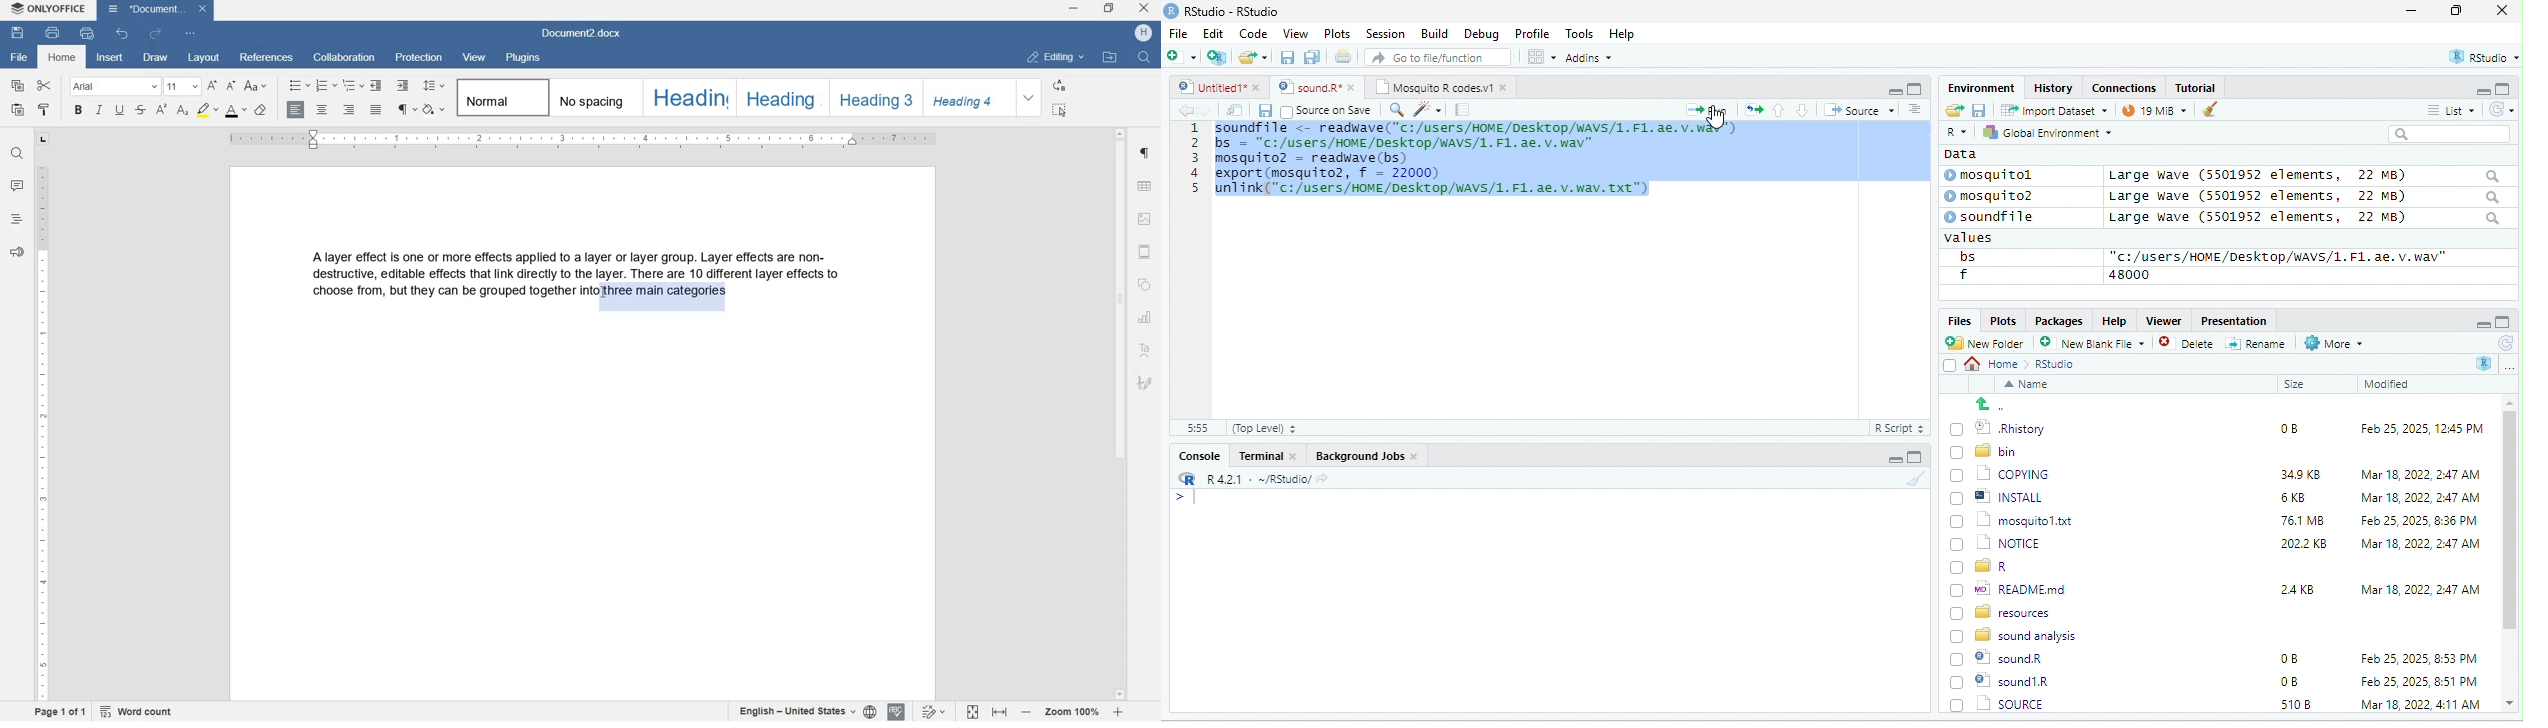  What do you see at coordinates (2449, 134) in the screenshot?
I see `search` at bounding box center [2449, 134].